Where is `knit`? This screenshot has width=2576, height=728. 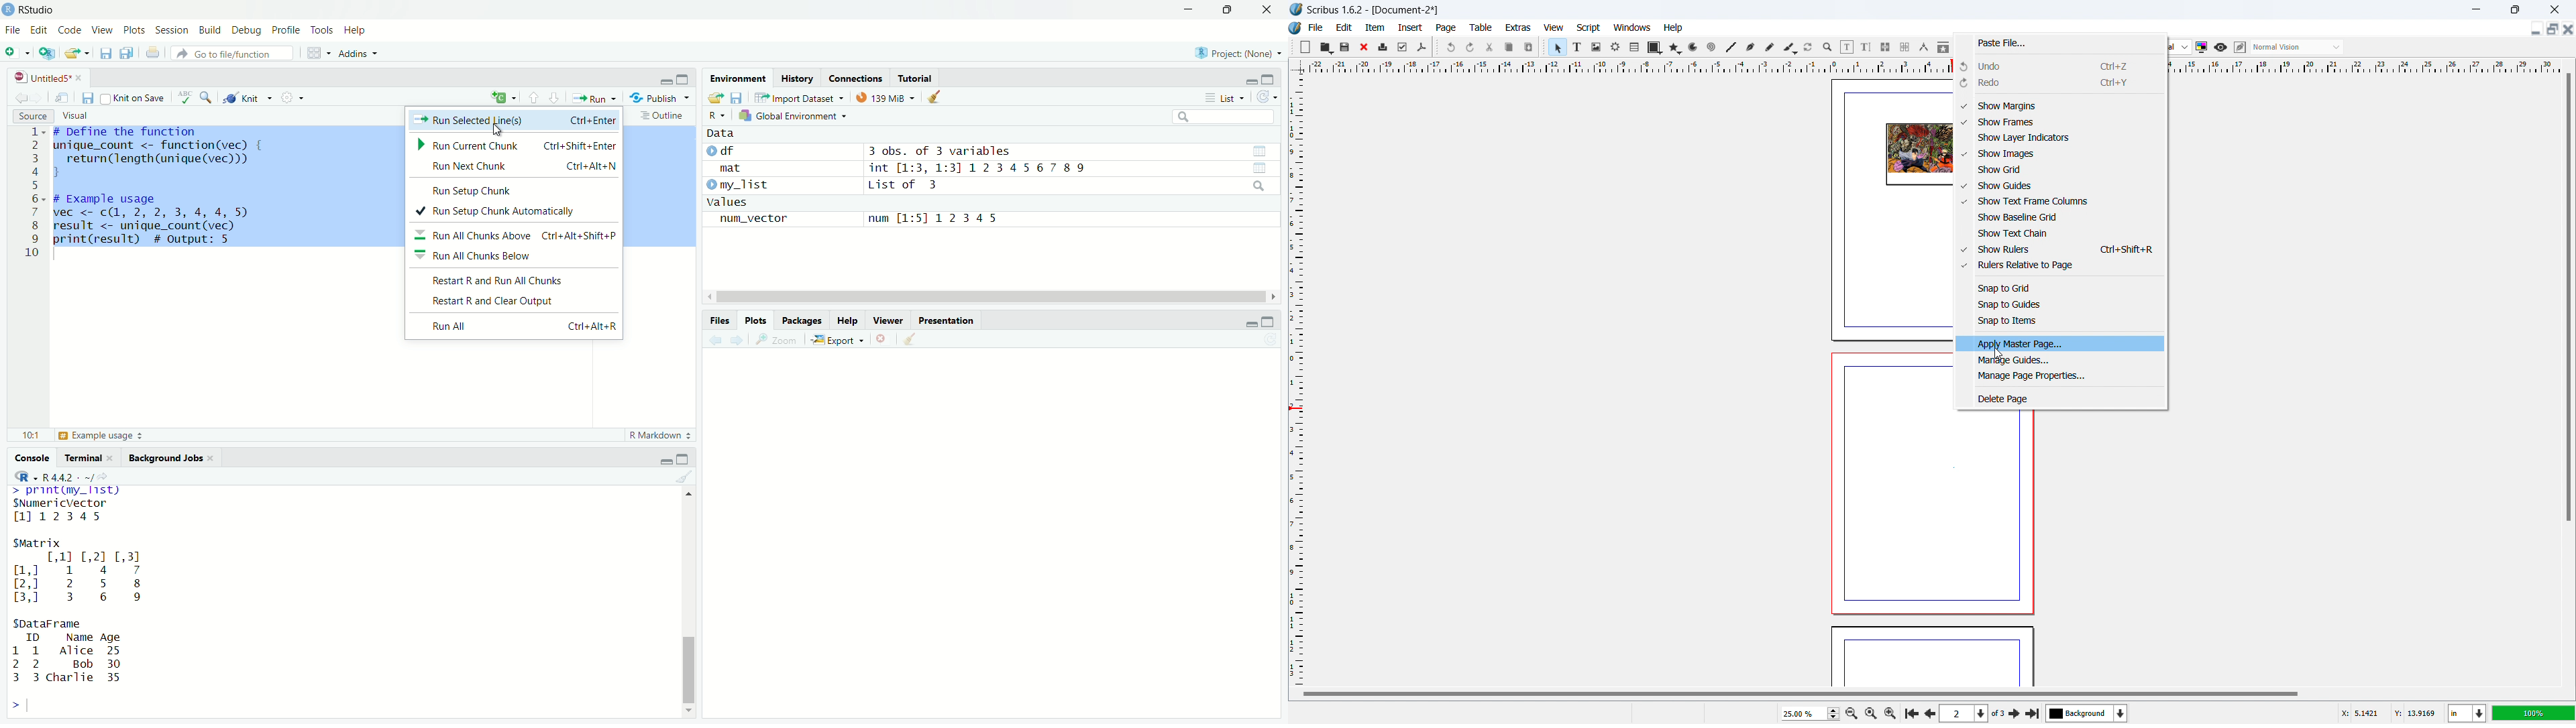 knit is located at coordinates (248, 98).